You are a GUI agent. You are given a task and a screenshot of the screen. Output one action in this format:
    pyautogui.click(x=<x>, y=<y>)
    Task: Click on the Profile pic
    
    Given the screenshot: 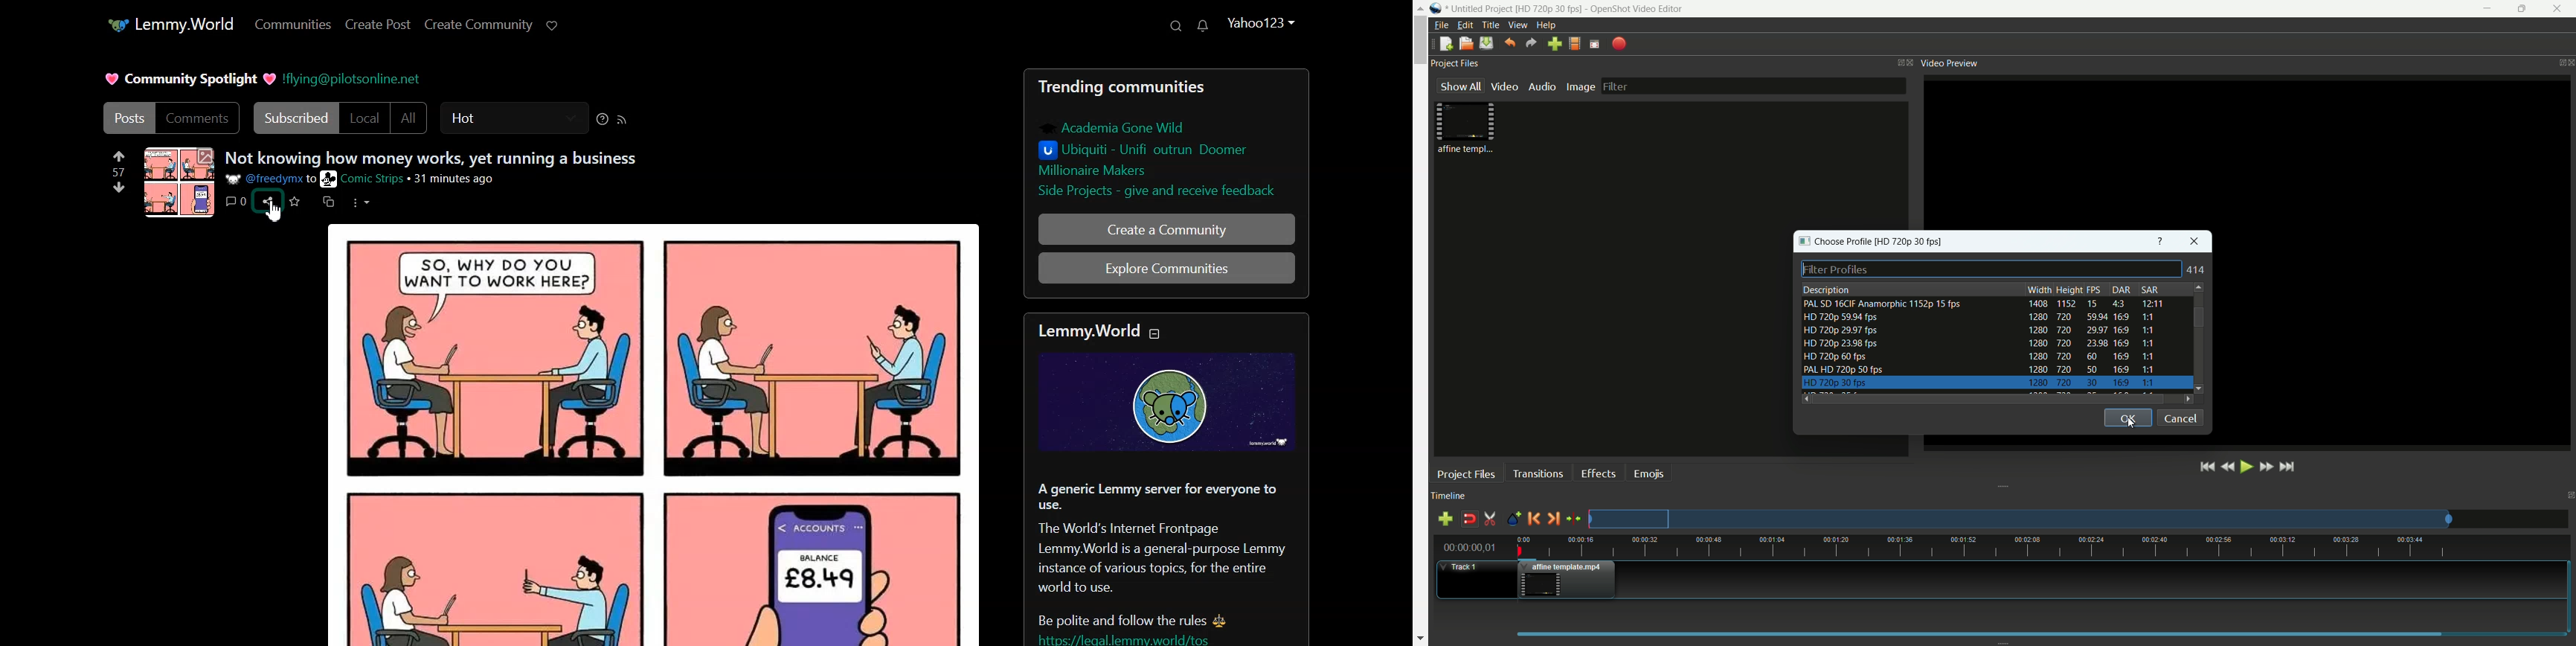 What is the action you would take?
    pyautogui.click(x=180, y=182)
    